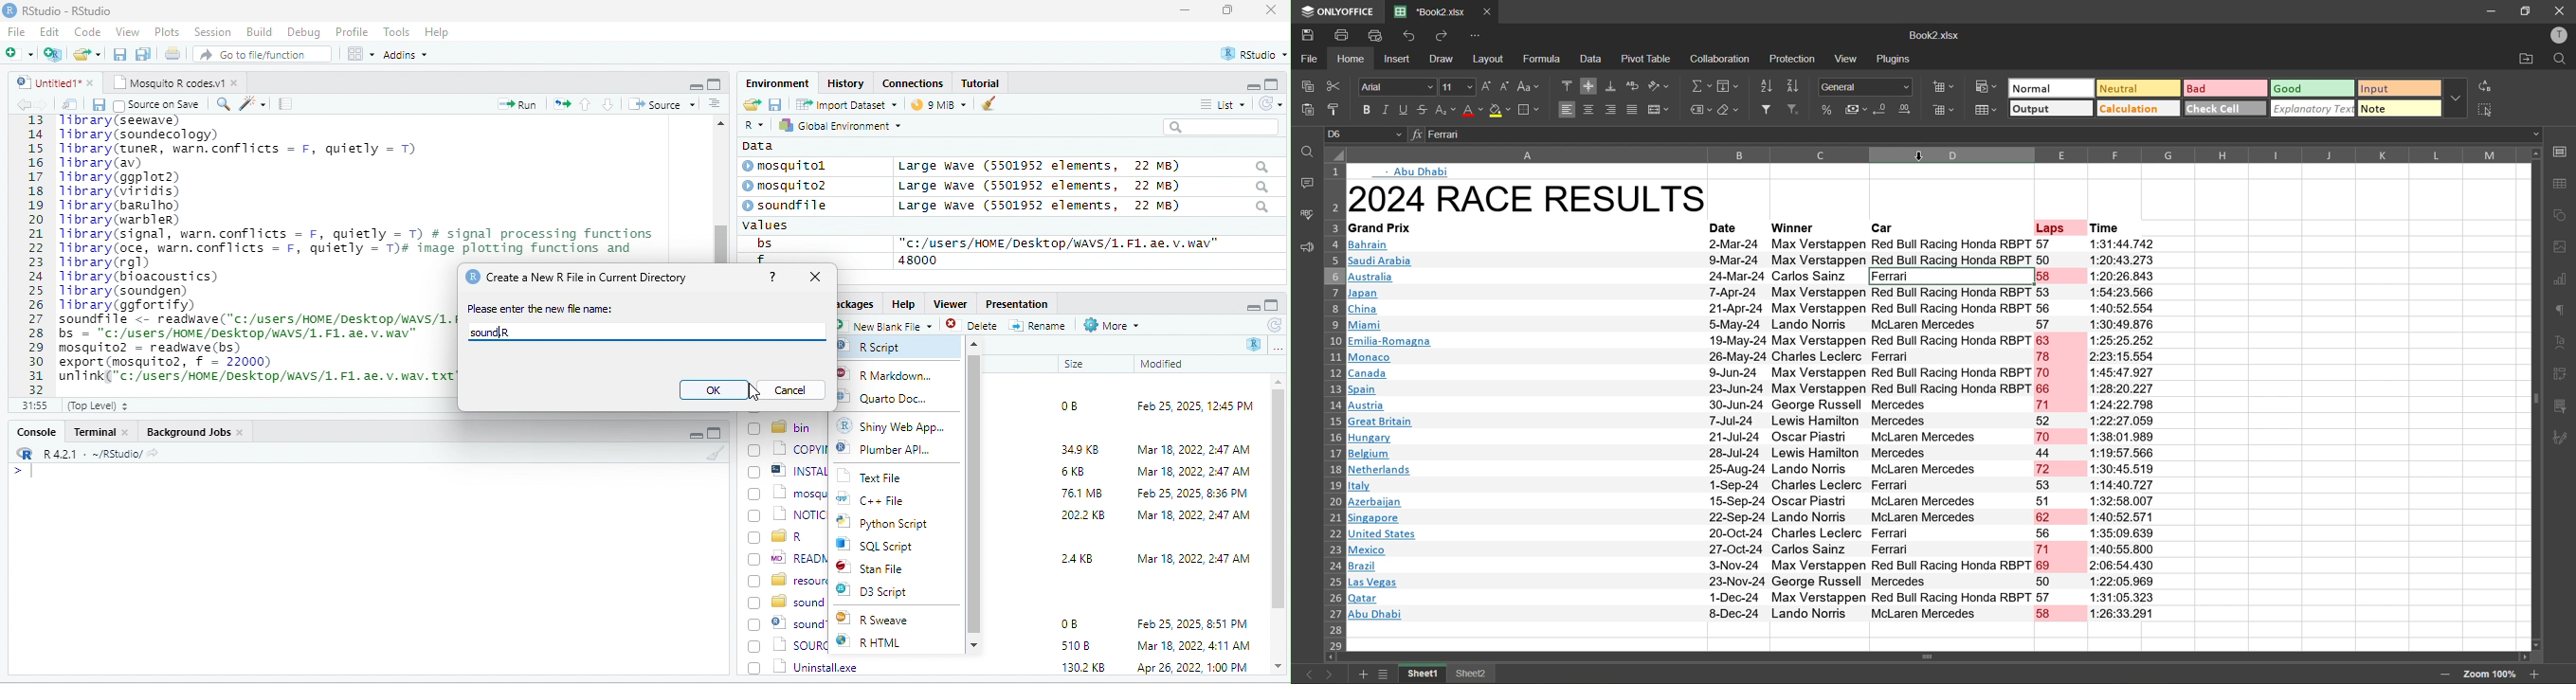  I want to click on Grand Frix, so click(1387, 228).